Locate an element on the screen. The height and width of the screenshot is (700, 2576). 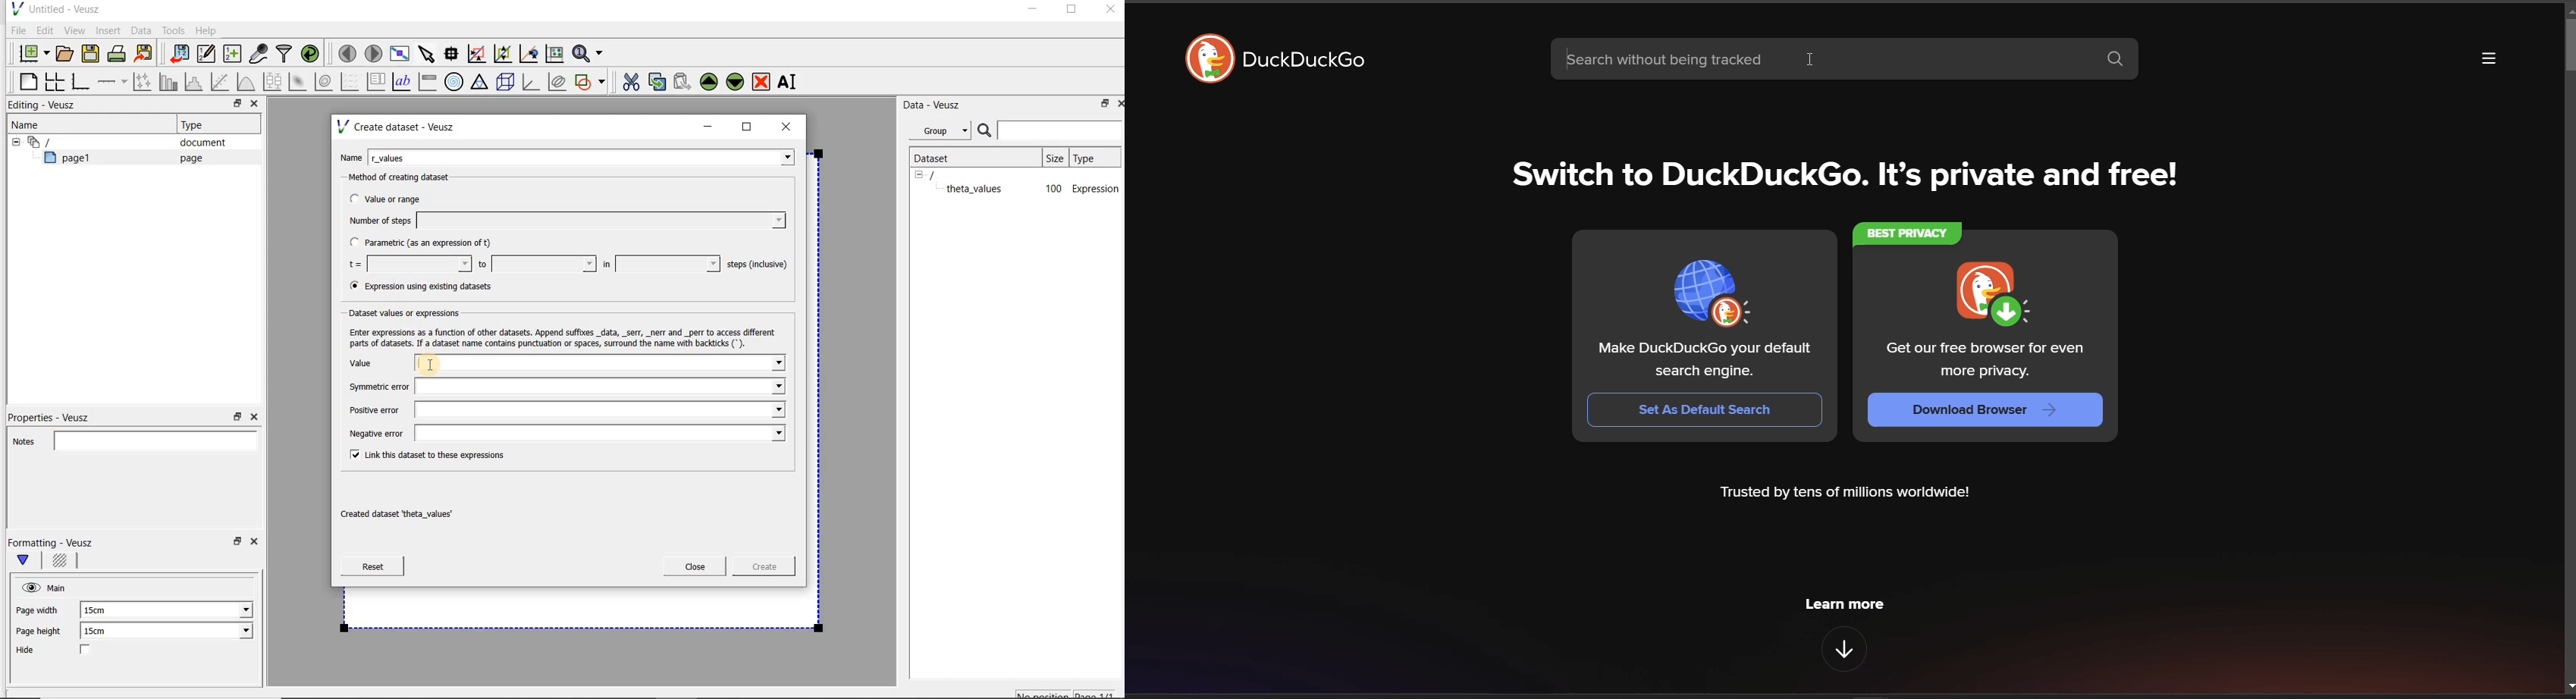
import data into Veusz is located at coordinates (178, 54).